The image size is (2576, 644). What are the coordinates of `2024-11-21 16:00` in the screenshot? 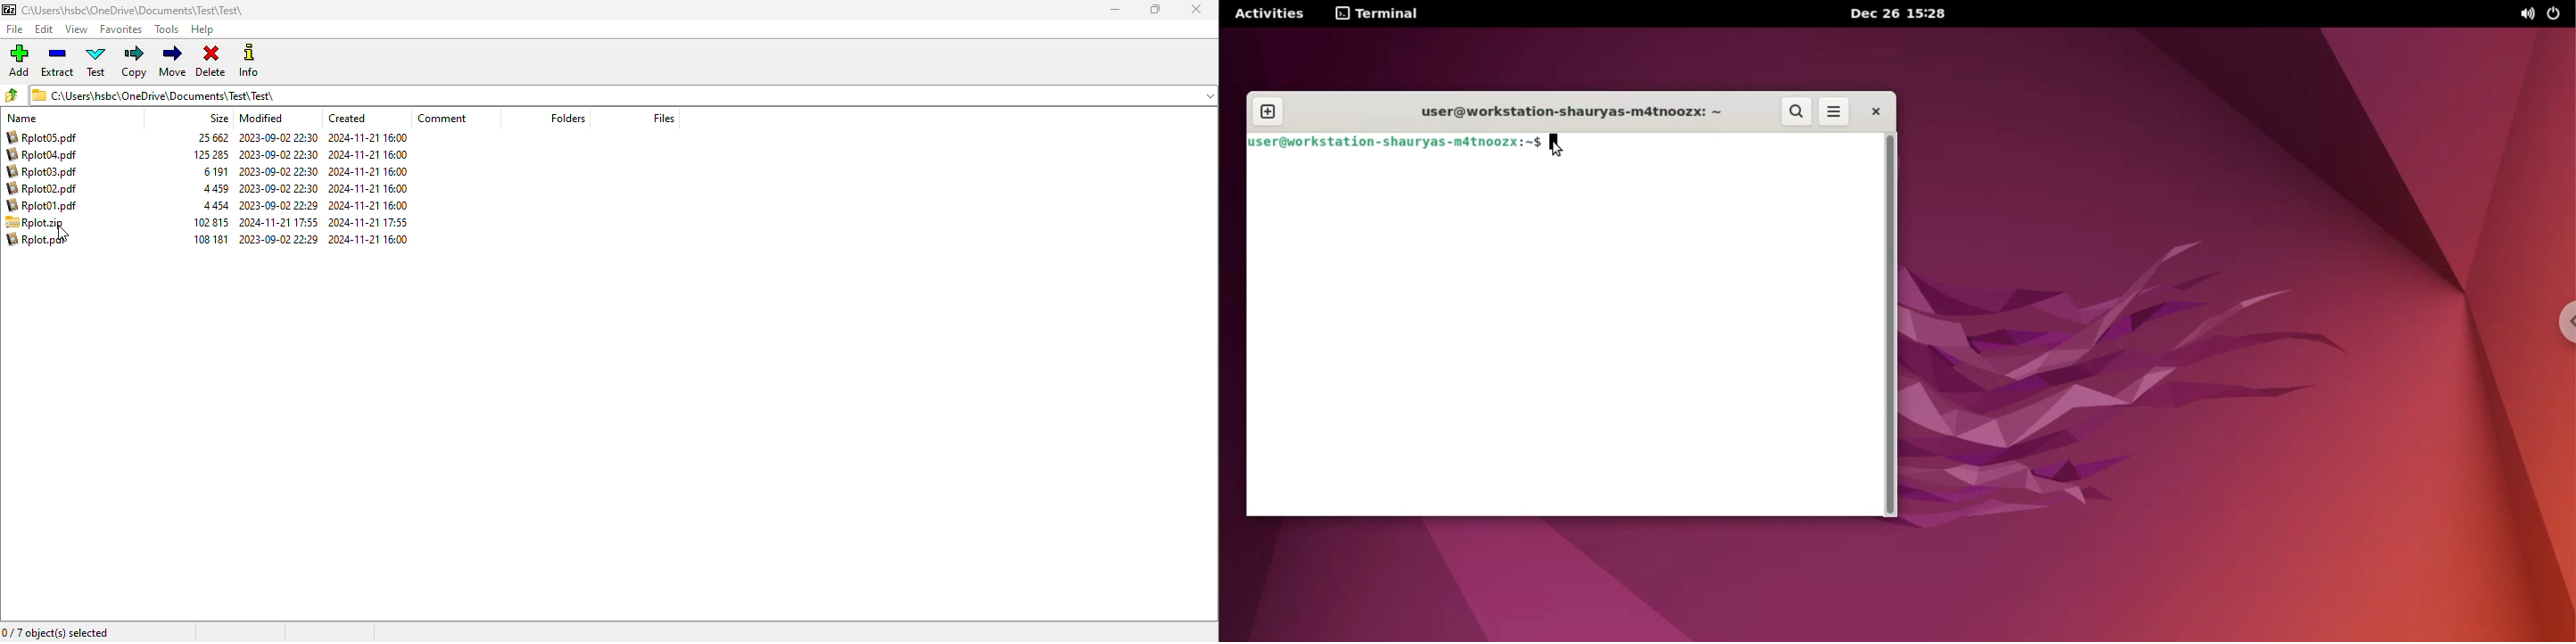 It's located at (369, 154).